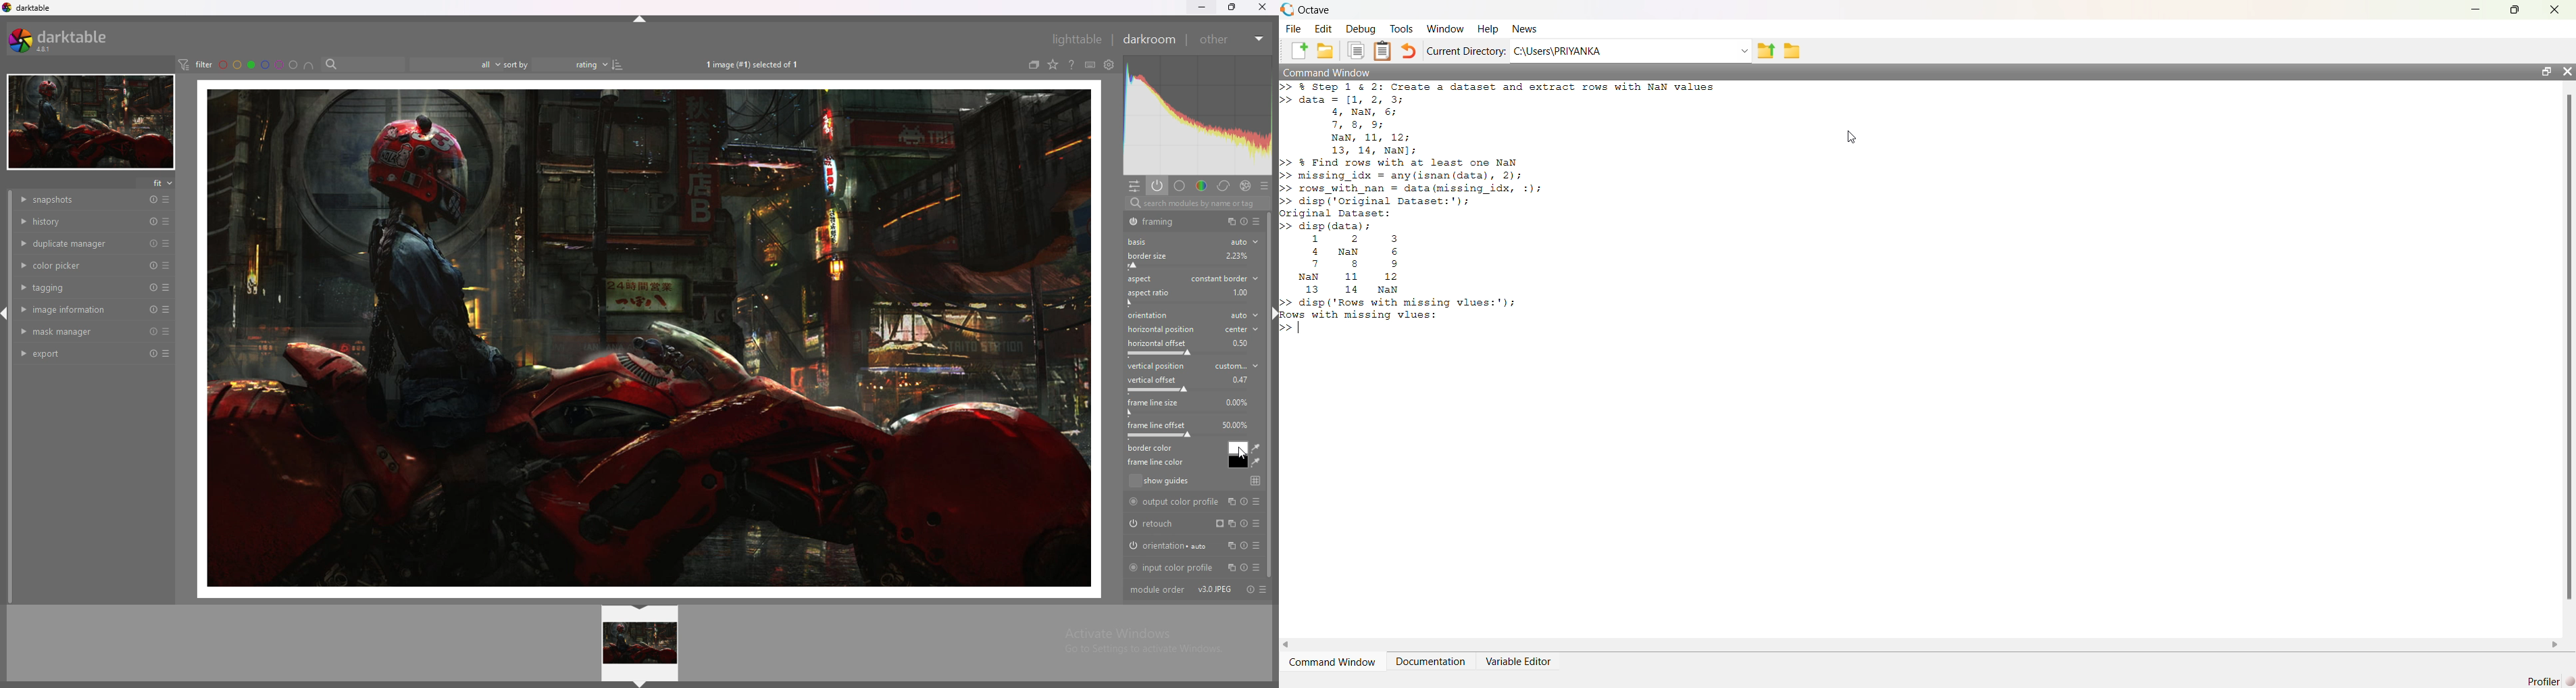 This screenshot has width=2576, height=700. Describe the element at coordinates (80, 331) in the screenshot. I see `mask manager` at that location.